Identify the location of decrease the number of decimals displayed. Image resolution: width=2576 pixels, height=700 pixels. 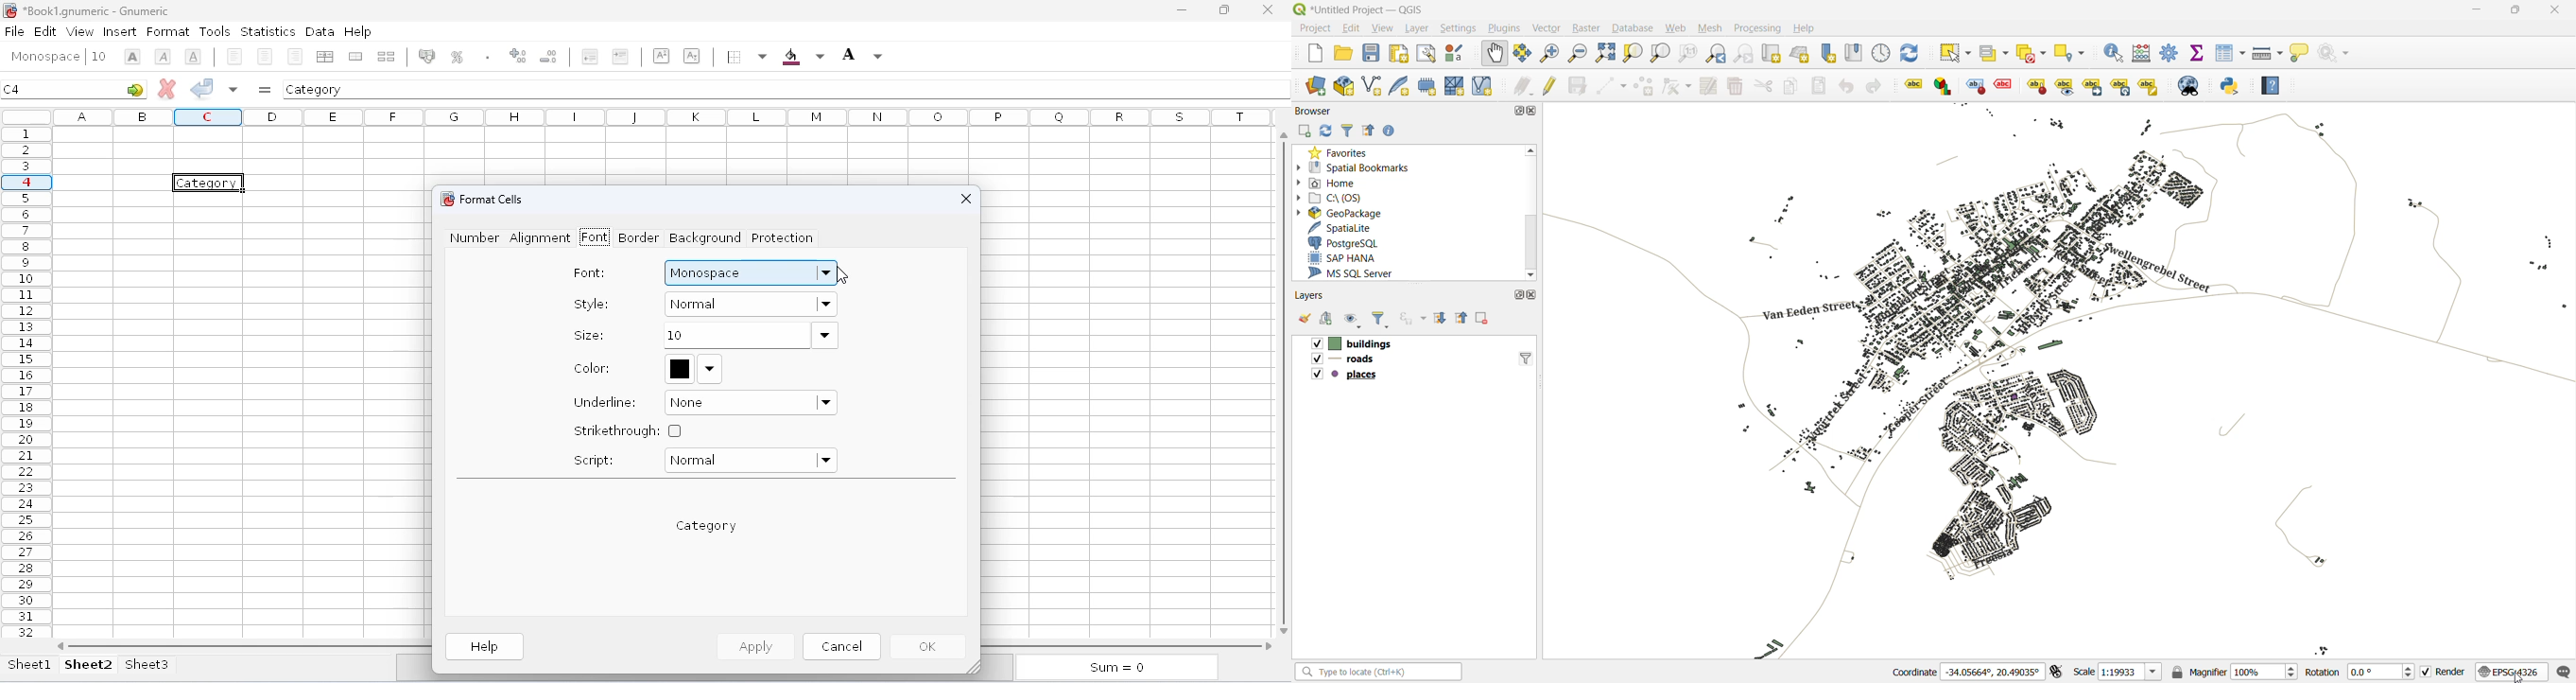
(549, 56).